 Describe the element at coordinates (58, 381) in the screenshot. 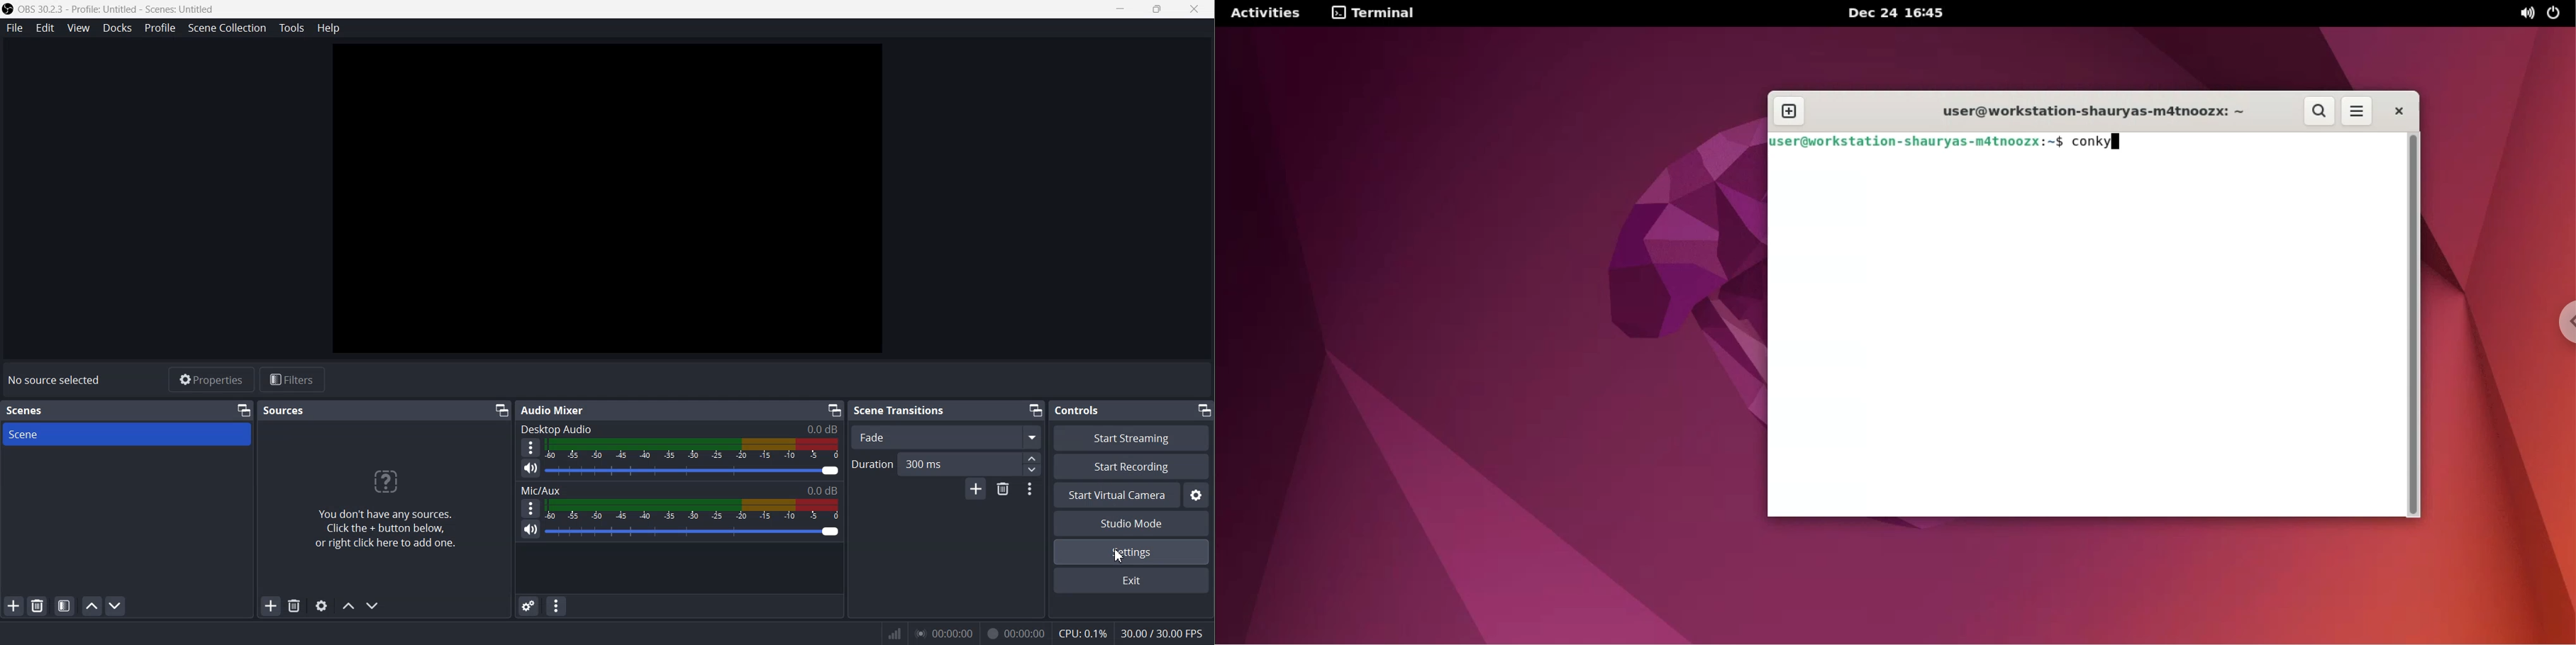

I see `No source selected` at that location.